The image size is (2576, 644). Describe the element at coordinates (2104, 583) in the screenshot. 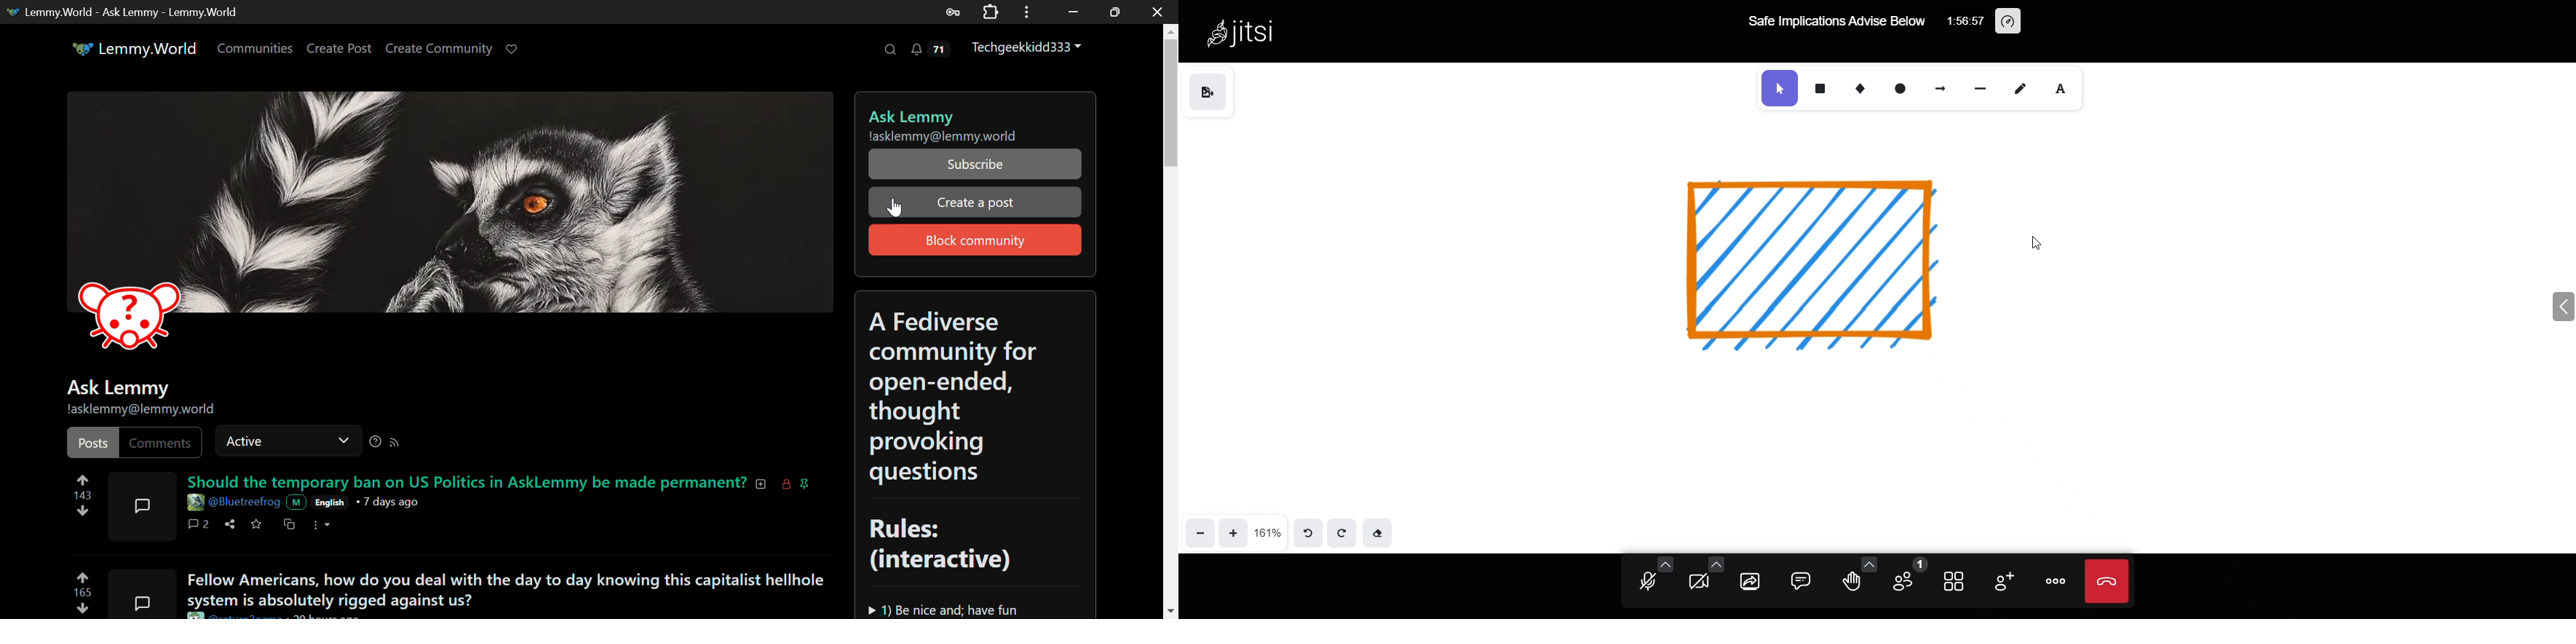

I see `end call` at that location.